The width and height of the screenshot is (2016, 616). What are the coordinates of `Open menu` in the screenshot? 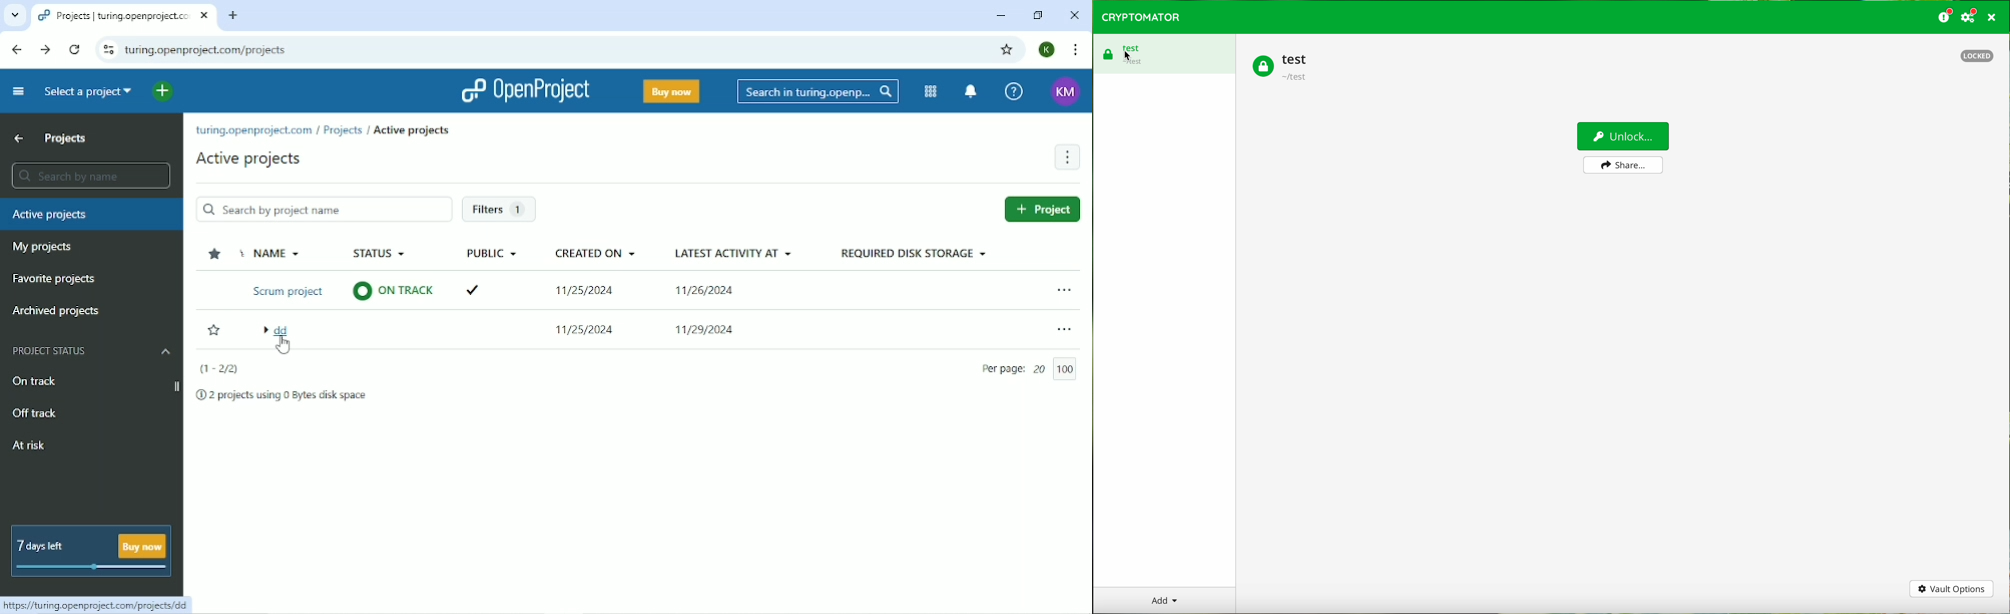 It's located at (1065, 289).